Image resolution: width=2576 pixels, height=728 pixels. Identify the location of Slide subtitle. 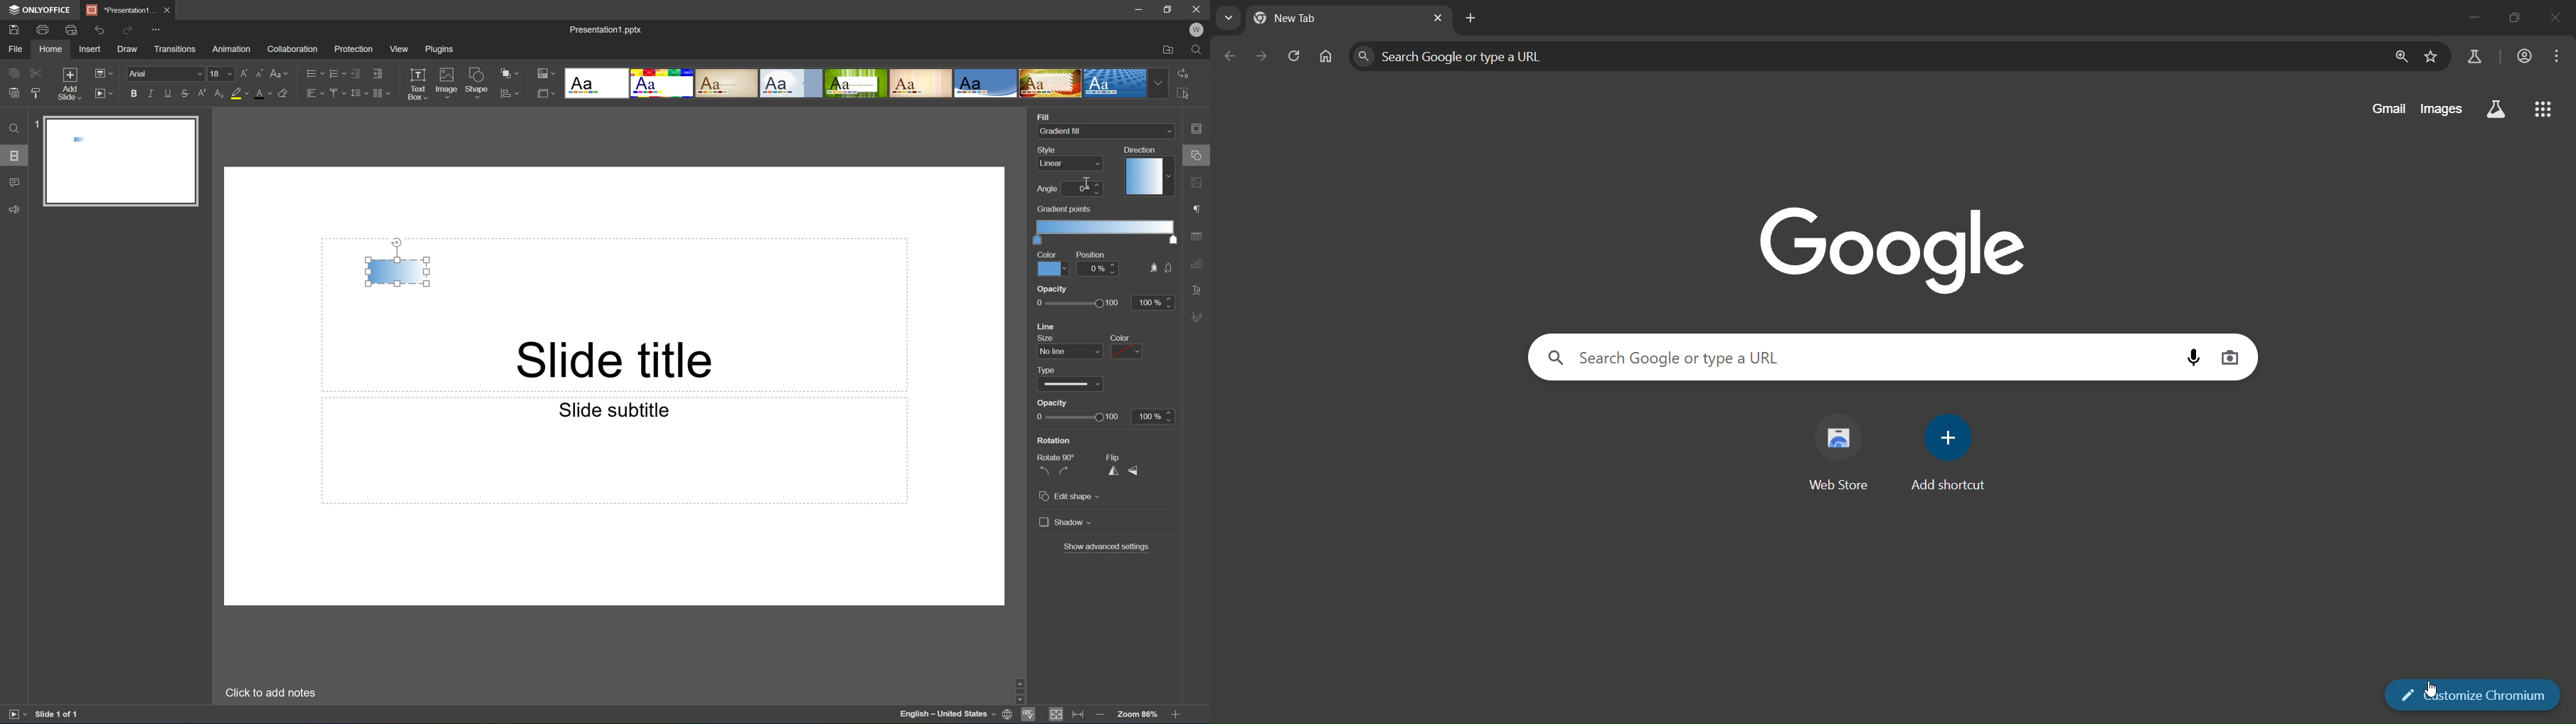
(611, 409).